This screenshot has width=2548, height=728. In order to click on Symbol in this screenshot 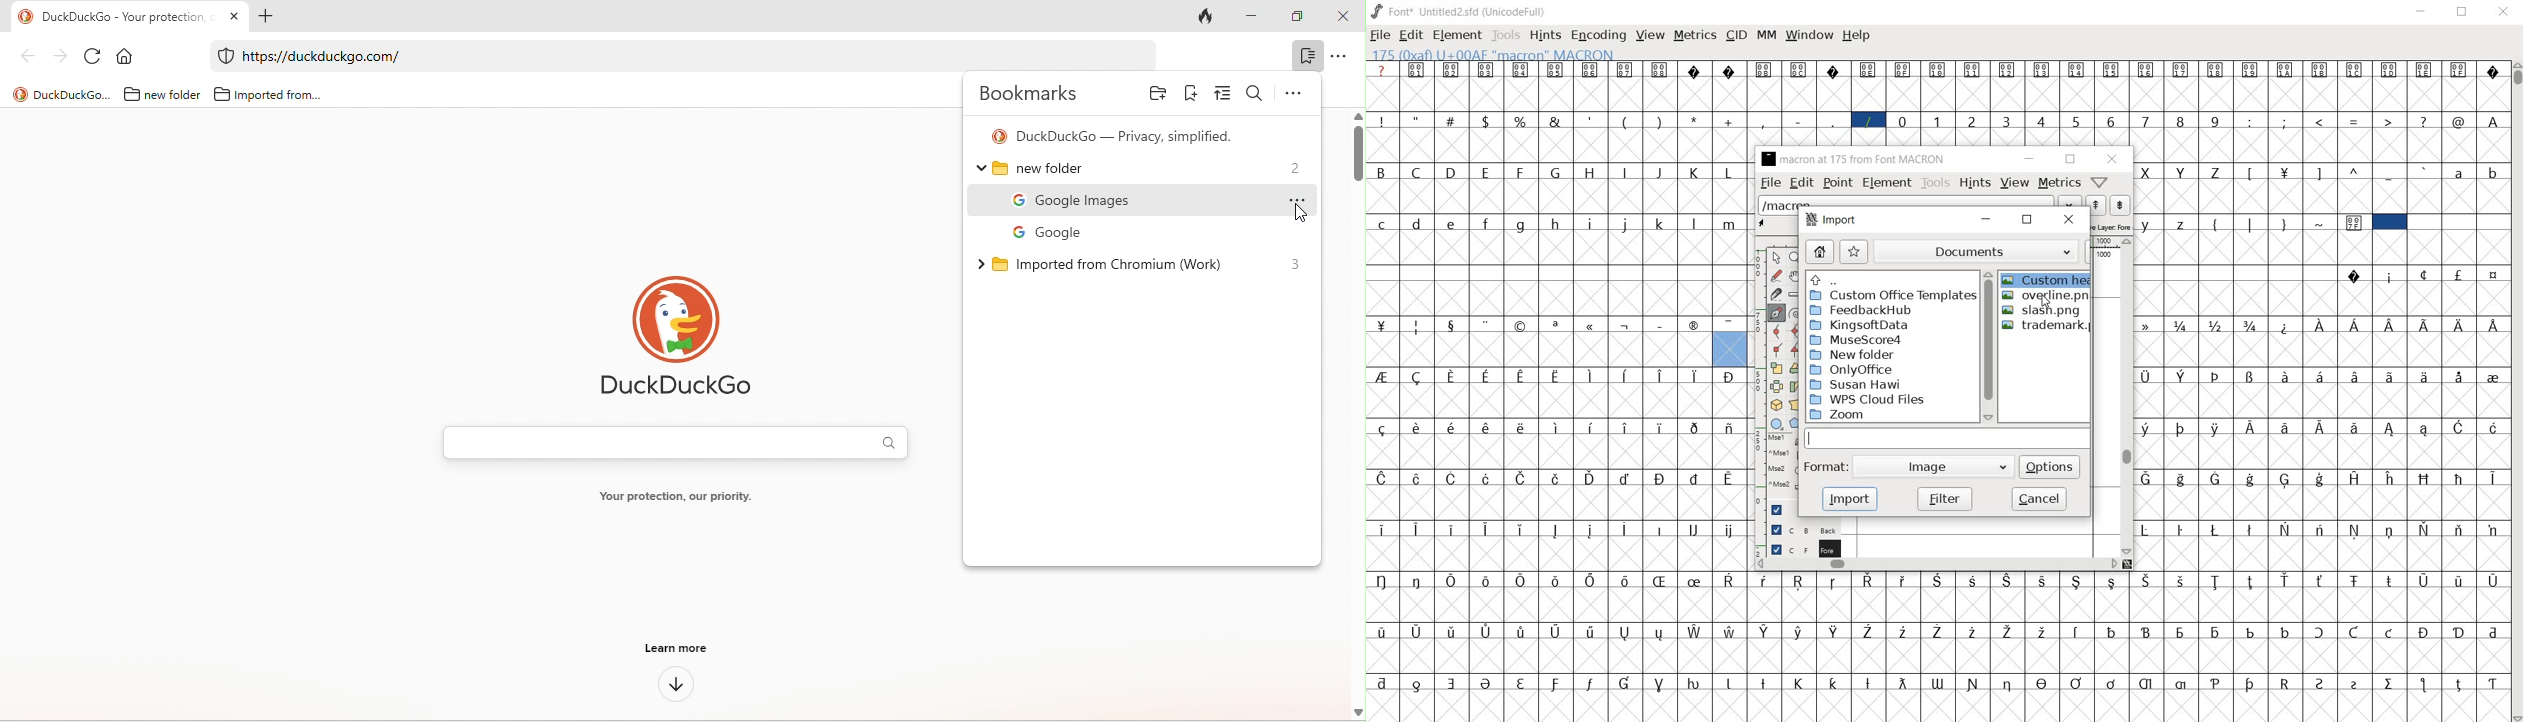, I will do `click(2320, 427)`.